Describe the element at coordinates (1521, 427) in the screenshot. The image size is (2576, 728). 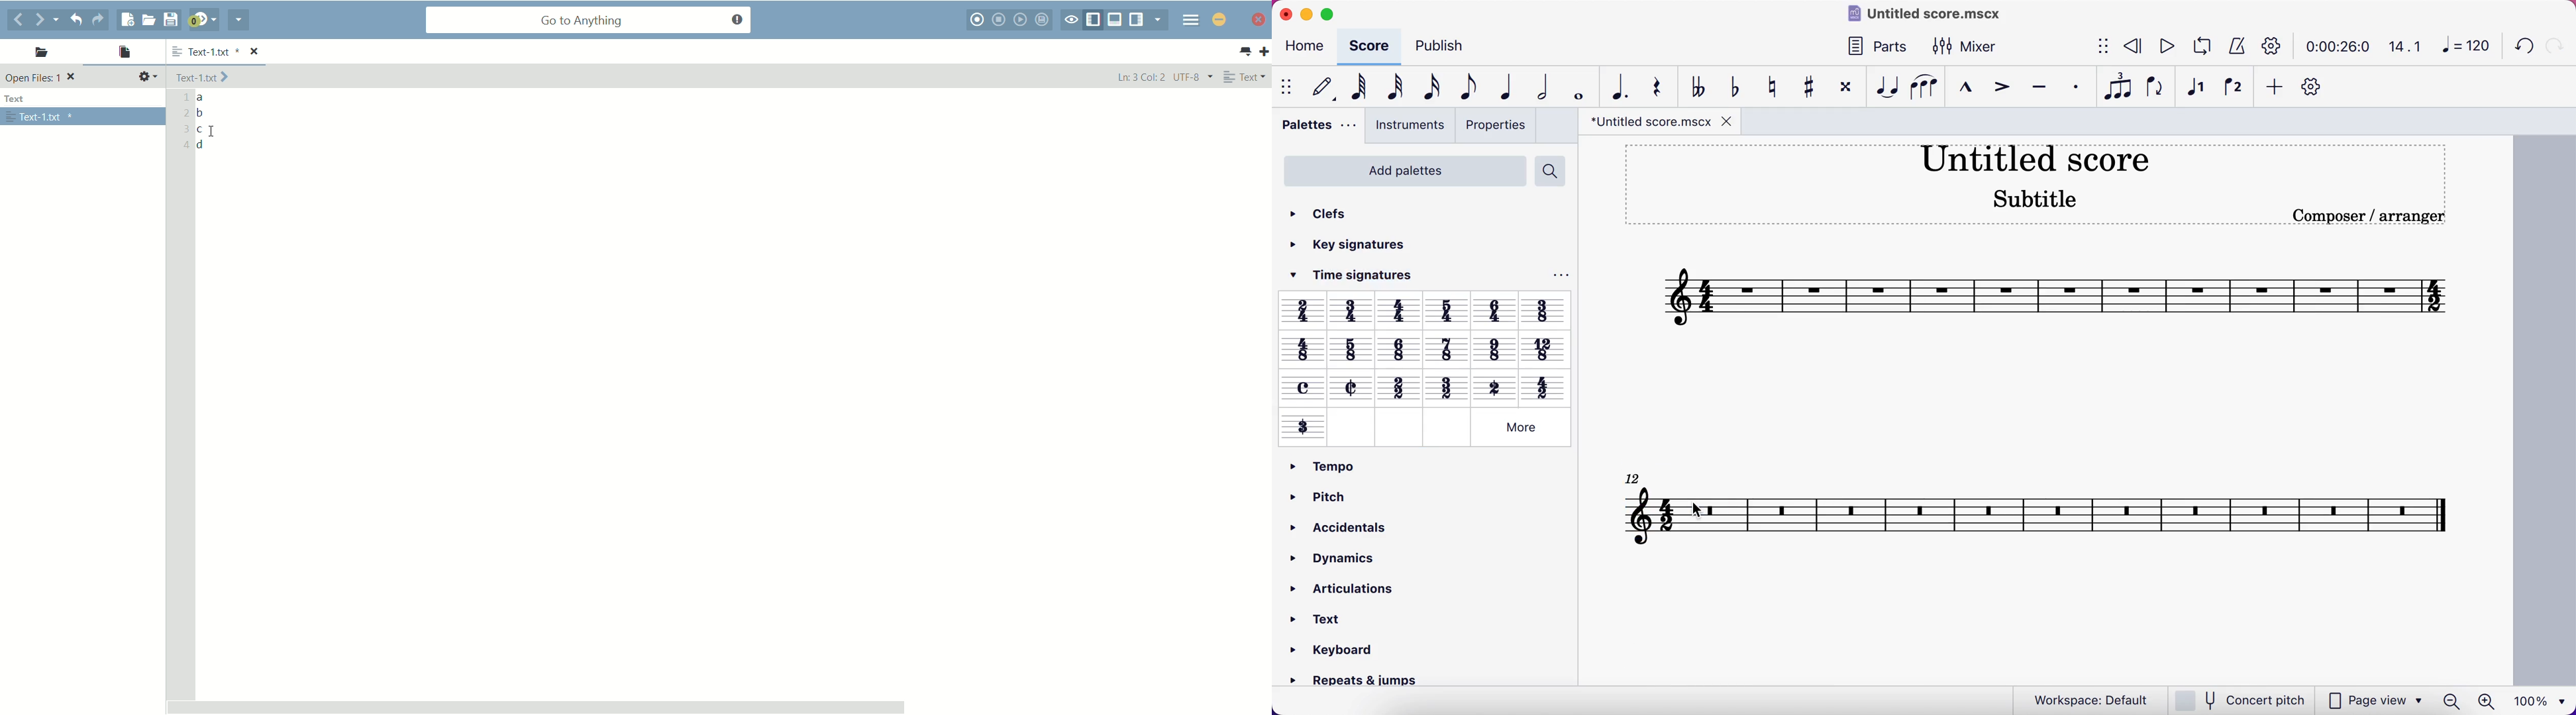
I see `` at that location.